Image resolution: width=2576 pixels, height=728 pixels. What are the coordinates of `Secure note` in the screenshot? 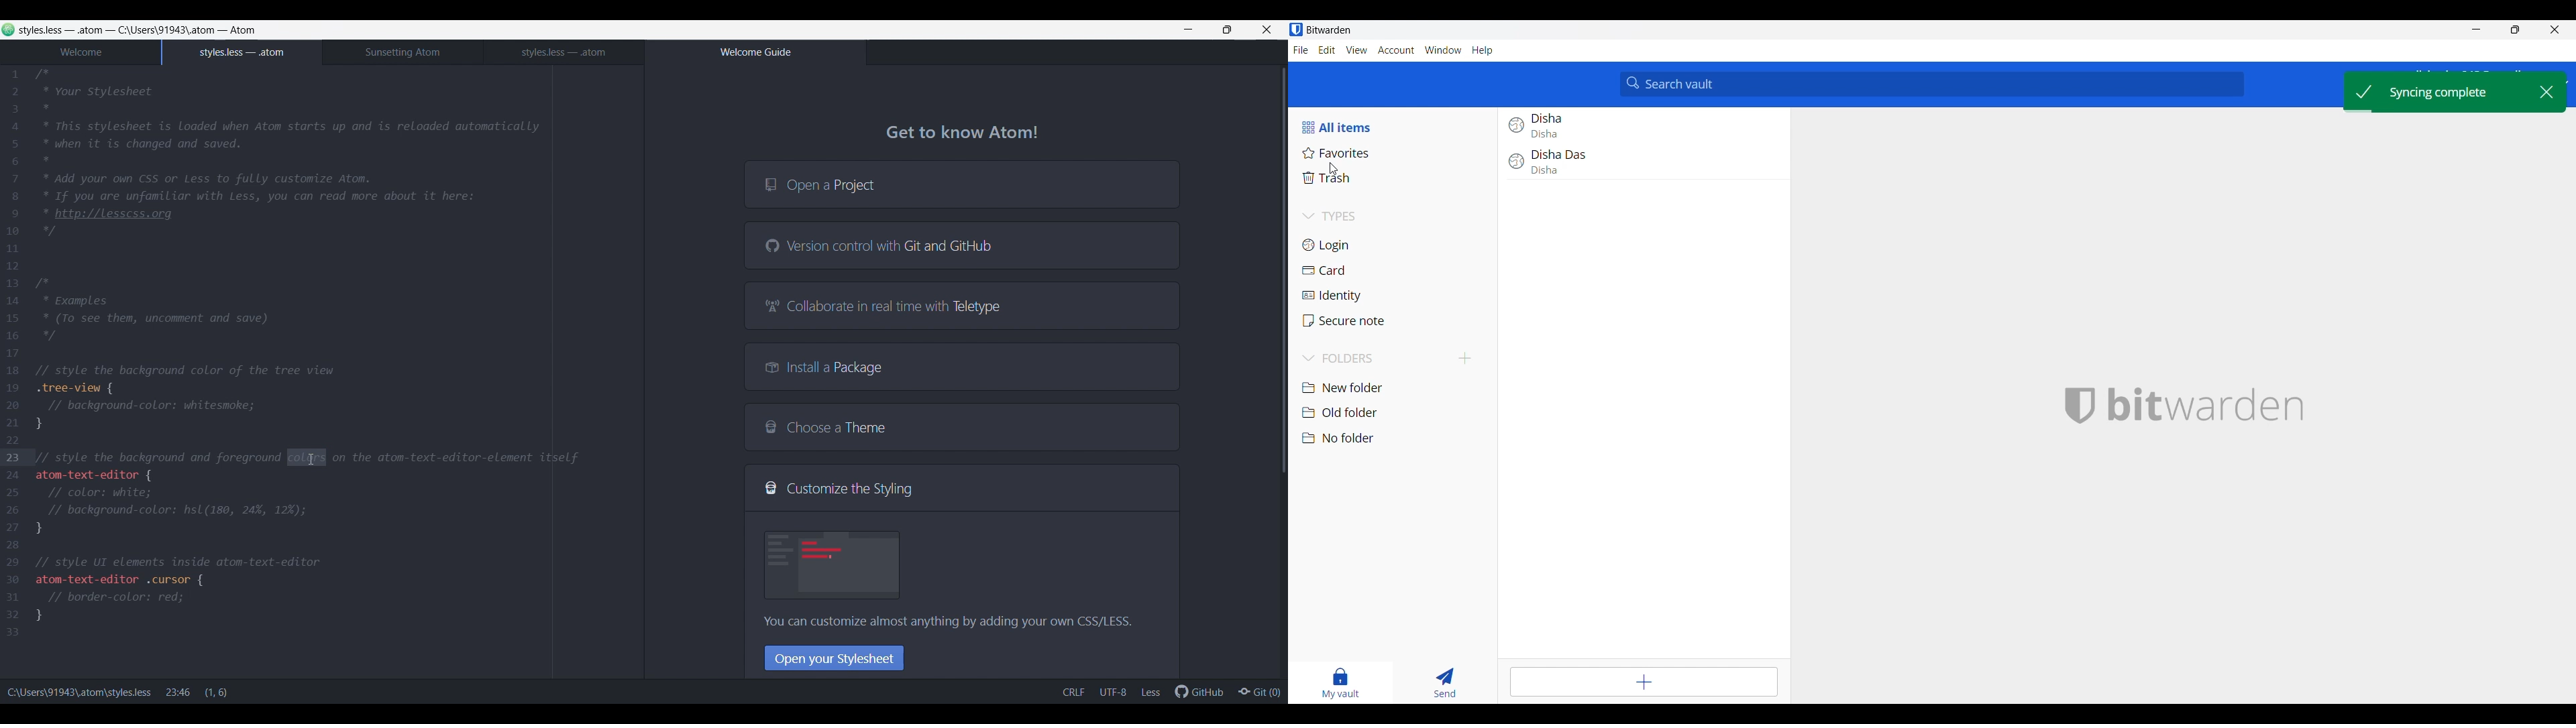 It's located at (1396, 321).